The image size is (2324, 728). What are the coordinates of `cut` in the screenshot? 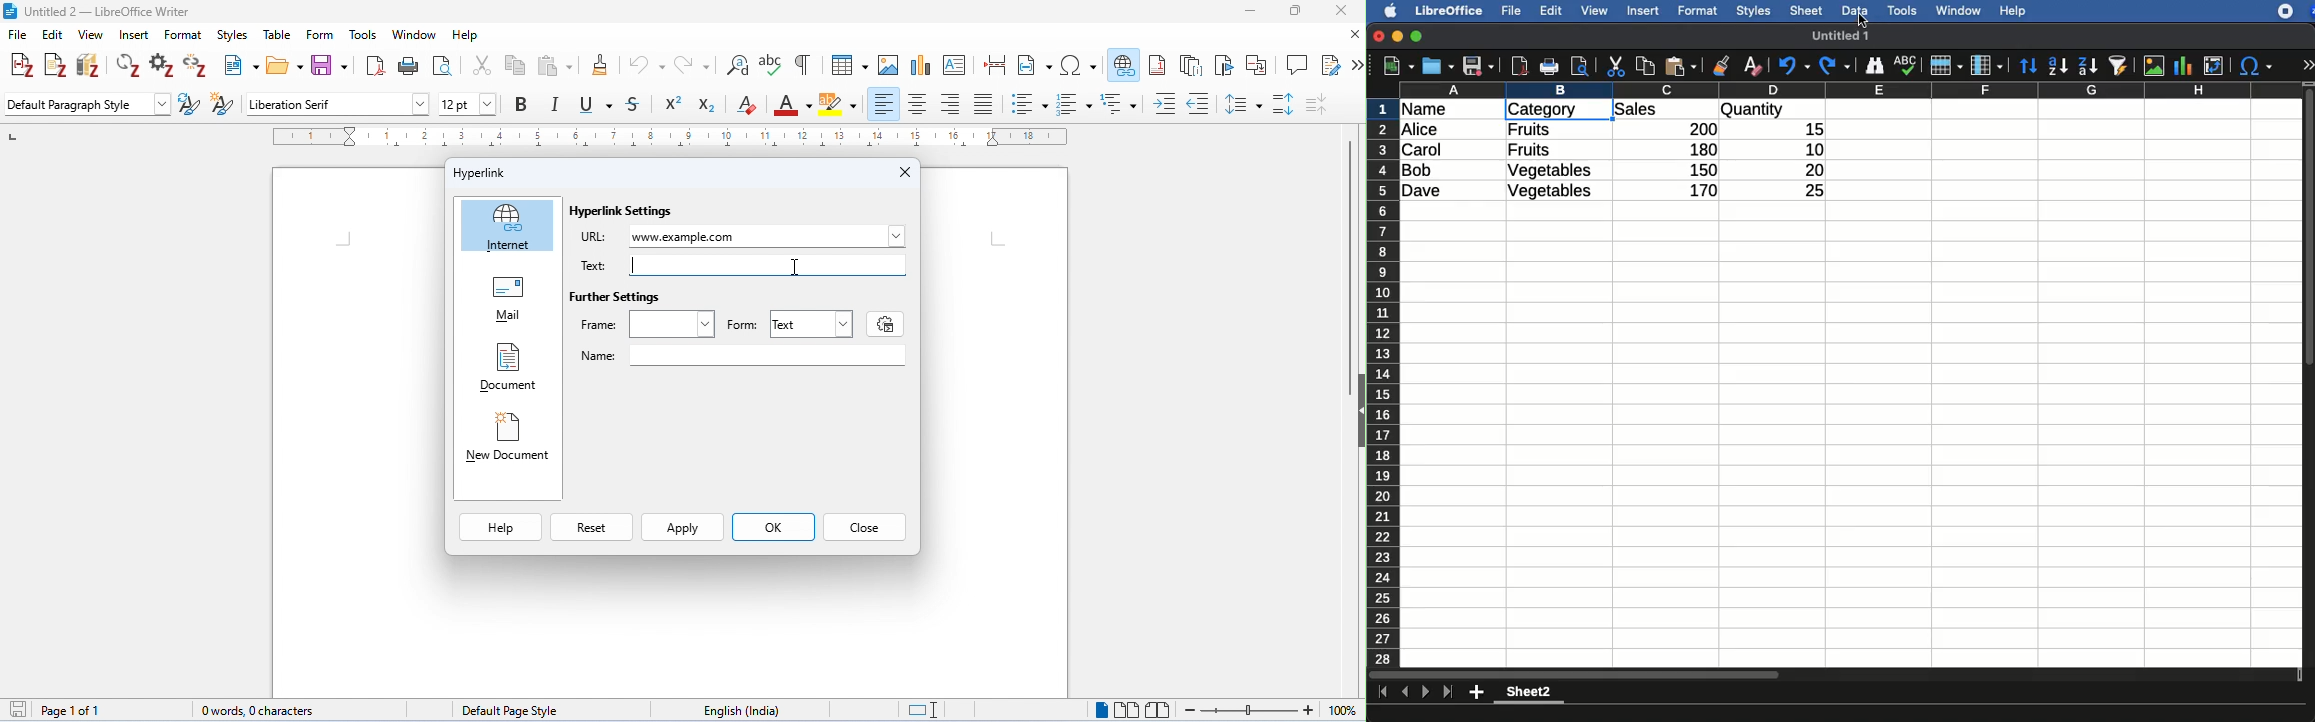 It's located at (1617, 66).